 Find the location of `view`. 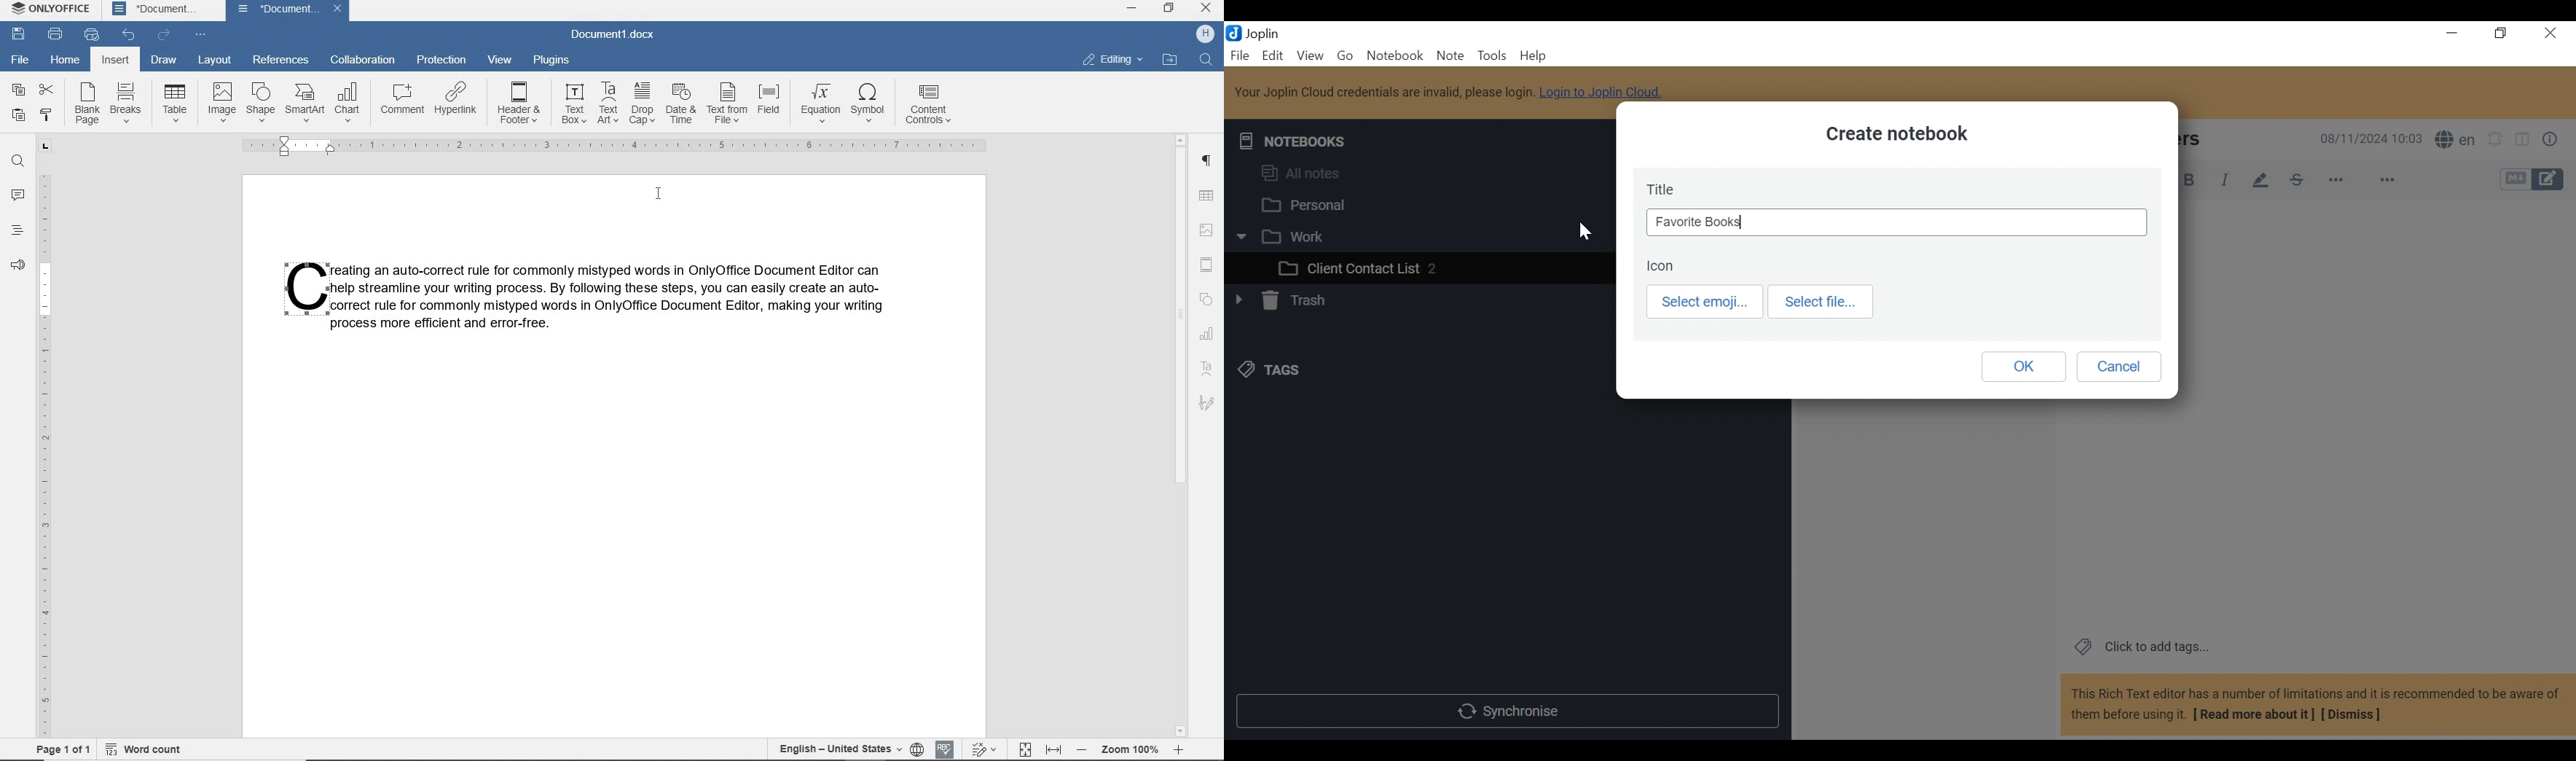

view is located at coordinates (500, 61).